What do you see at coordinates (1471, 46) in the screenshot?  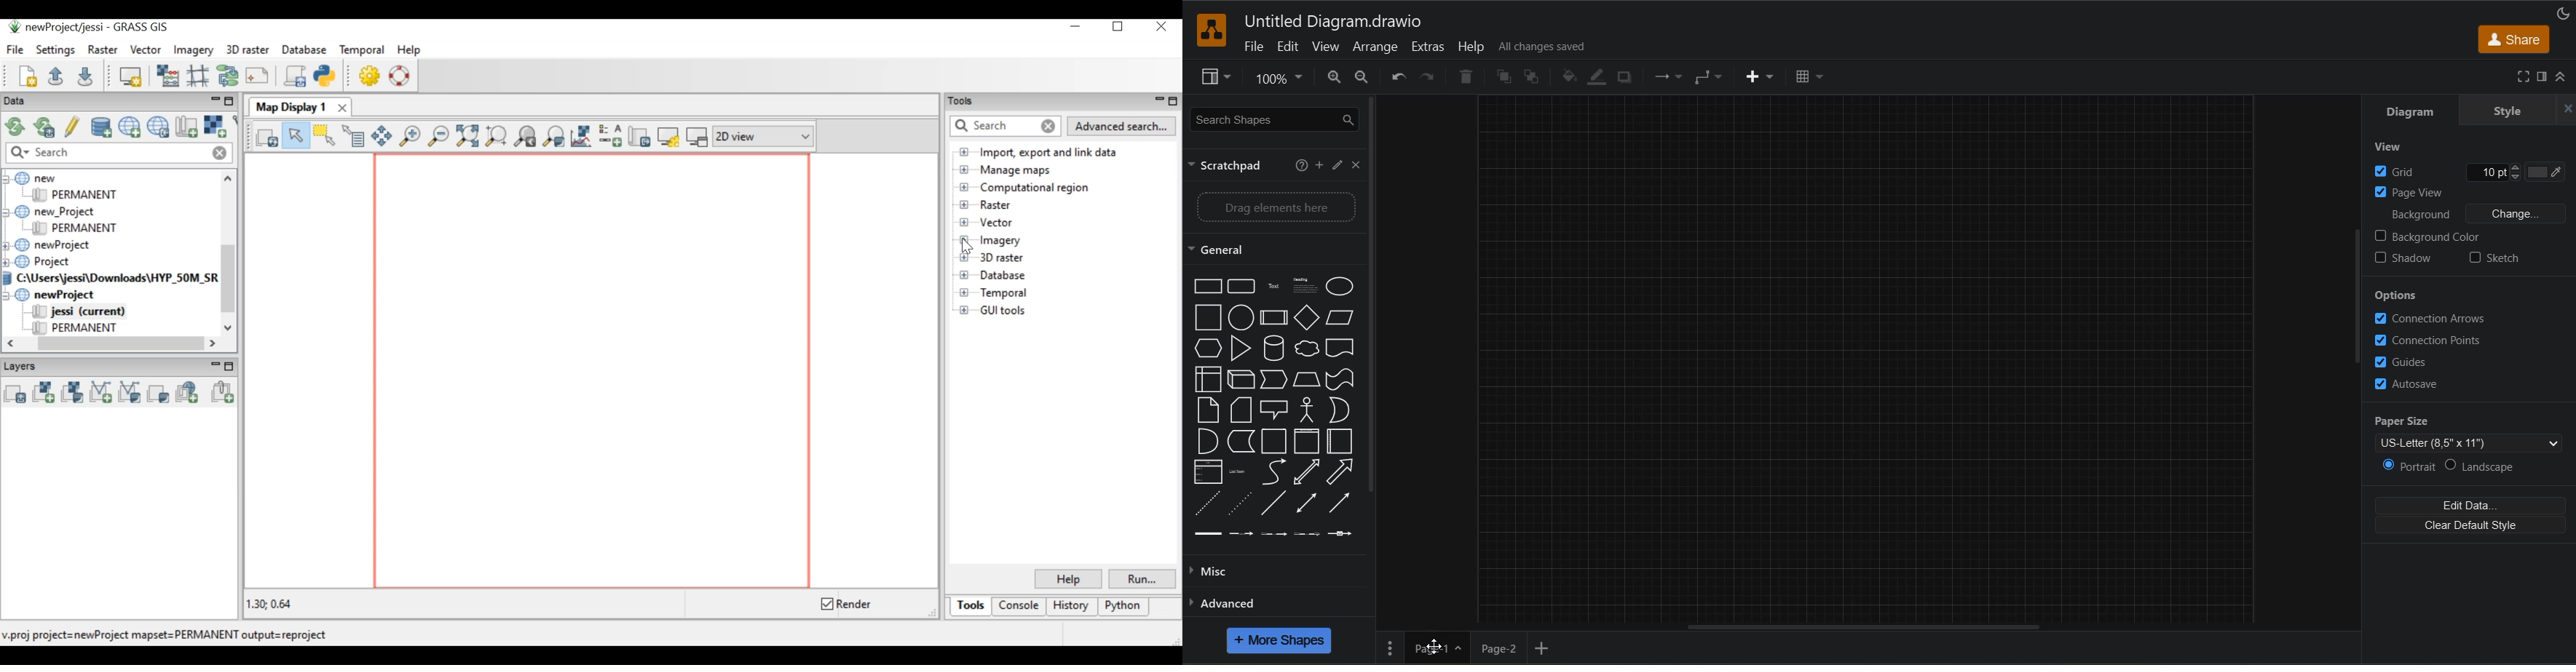 I see `help` at bounding box center [1471, 46].